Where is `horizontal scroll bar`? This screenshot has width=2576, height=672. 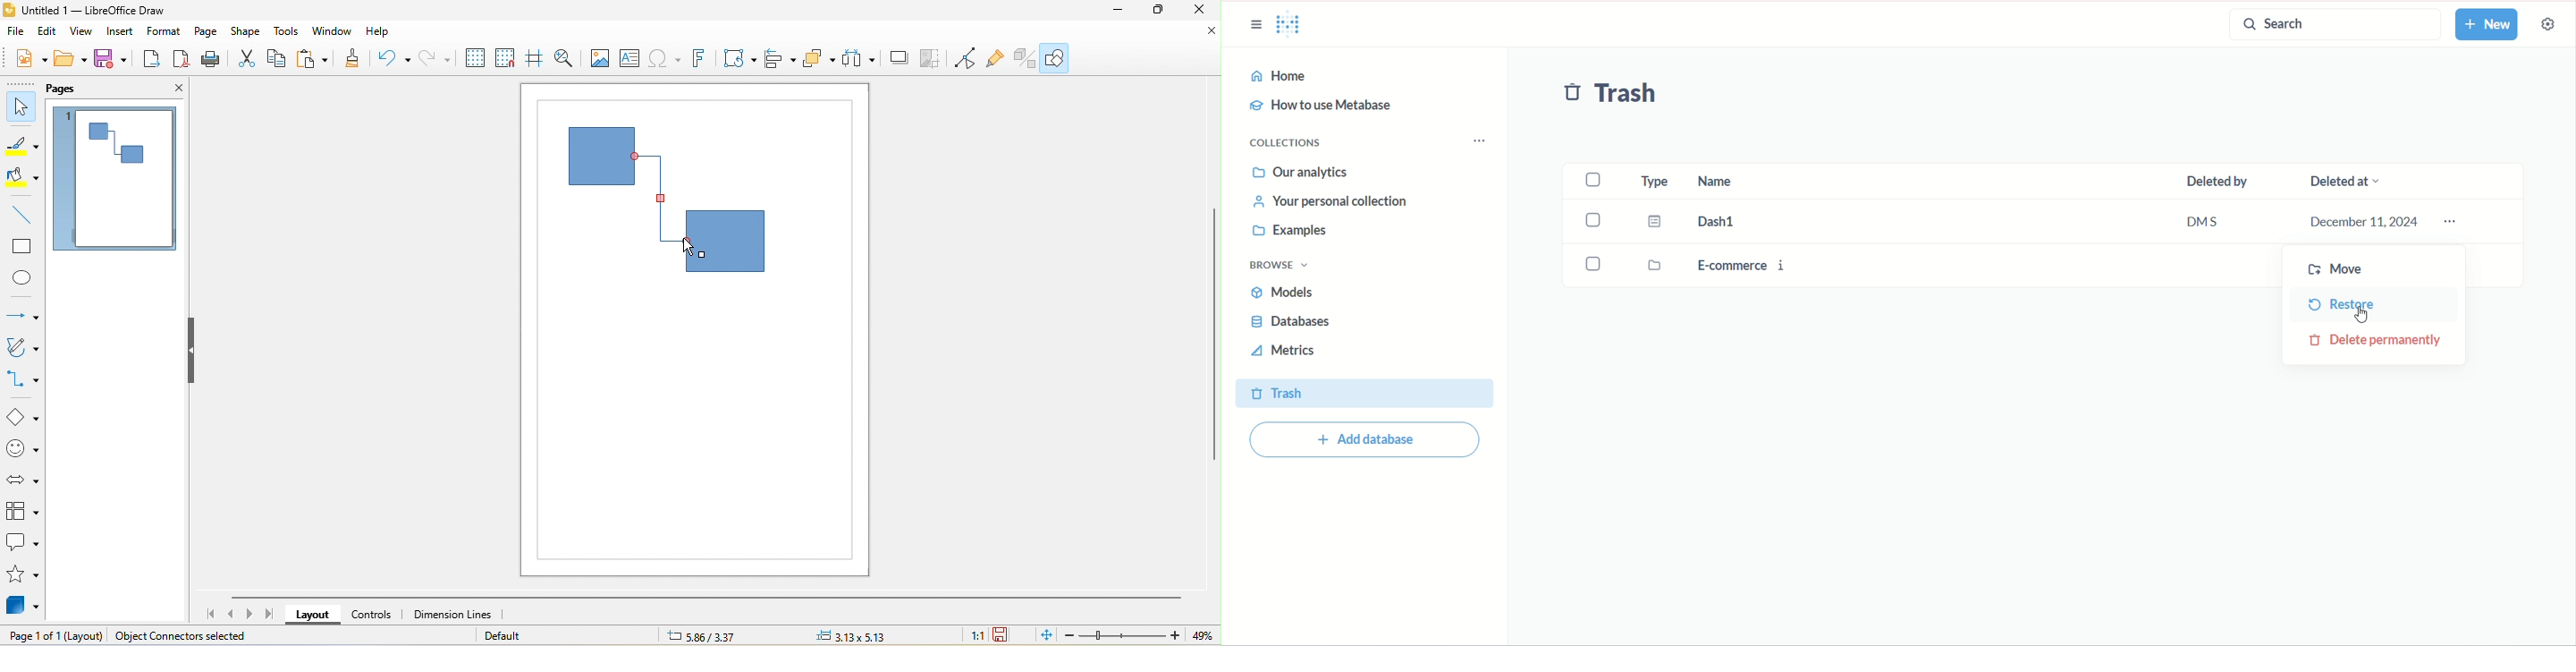 horizontal scroll bar is located at coordinates (705, 599).